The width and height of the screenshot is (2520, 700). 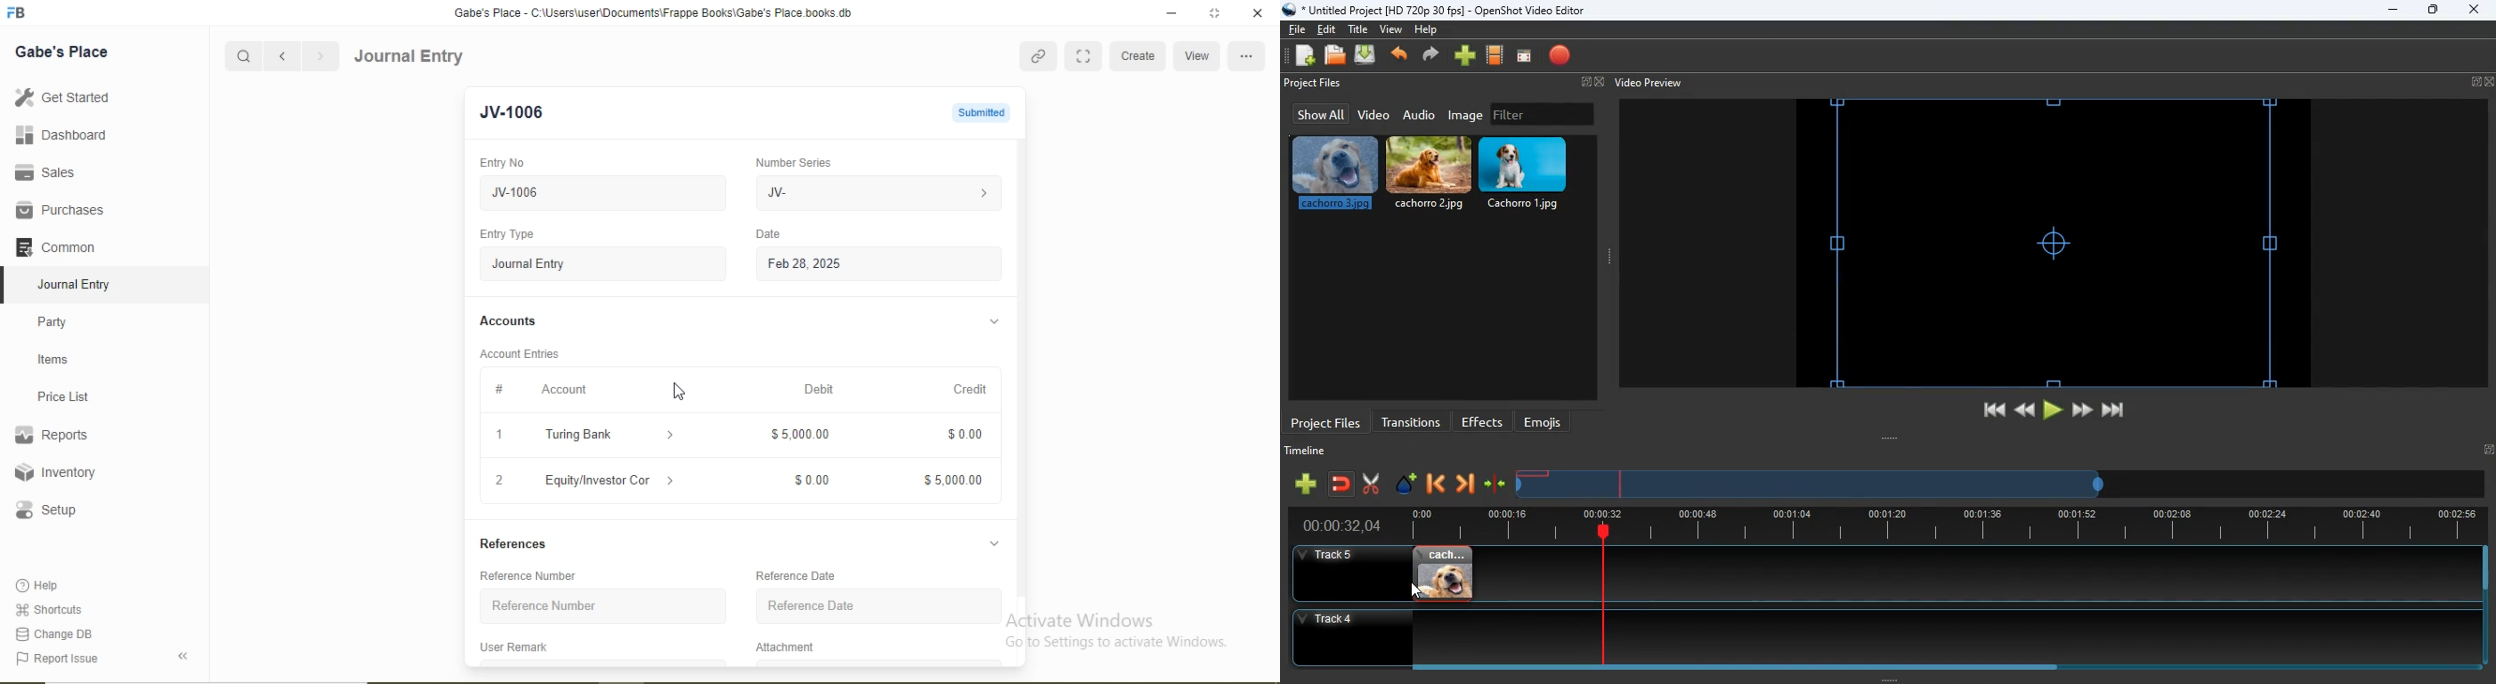 What do you see at coordinates (2483, 82) in the screenshot?
I see `fullscreen` at bounding box center [2483, 82].